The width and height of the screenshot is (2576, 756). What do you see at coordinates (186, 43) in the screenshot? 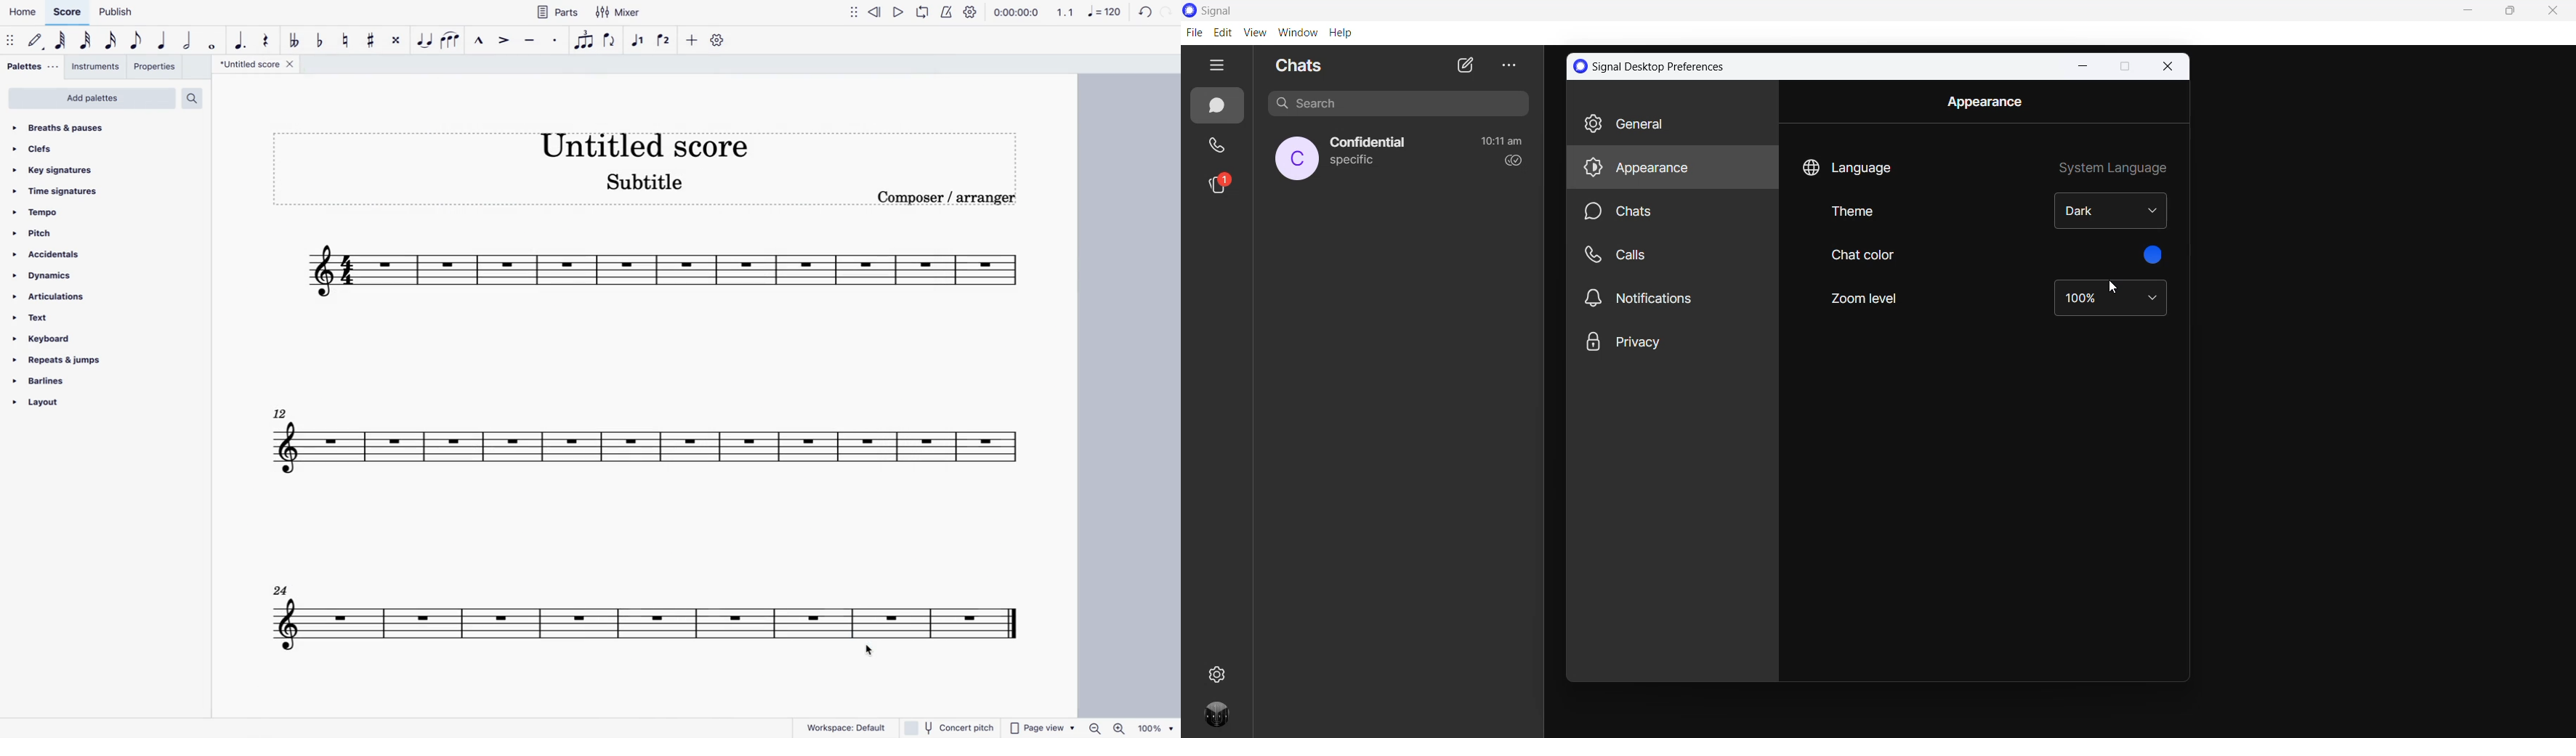
I see `half note` at bounding box center [186, 43].